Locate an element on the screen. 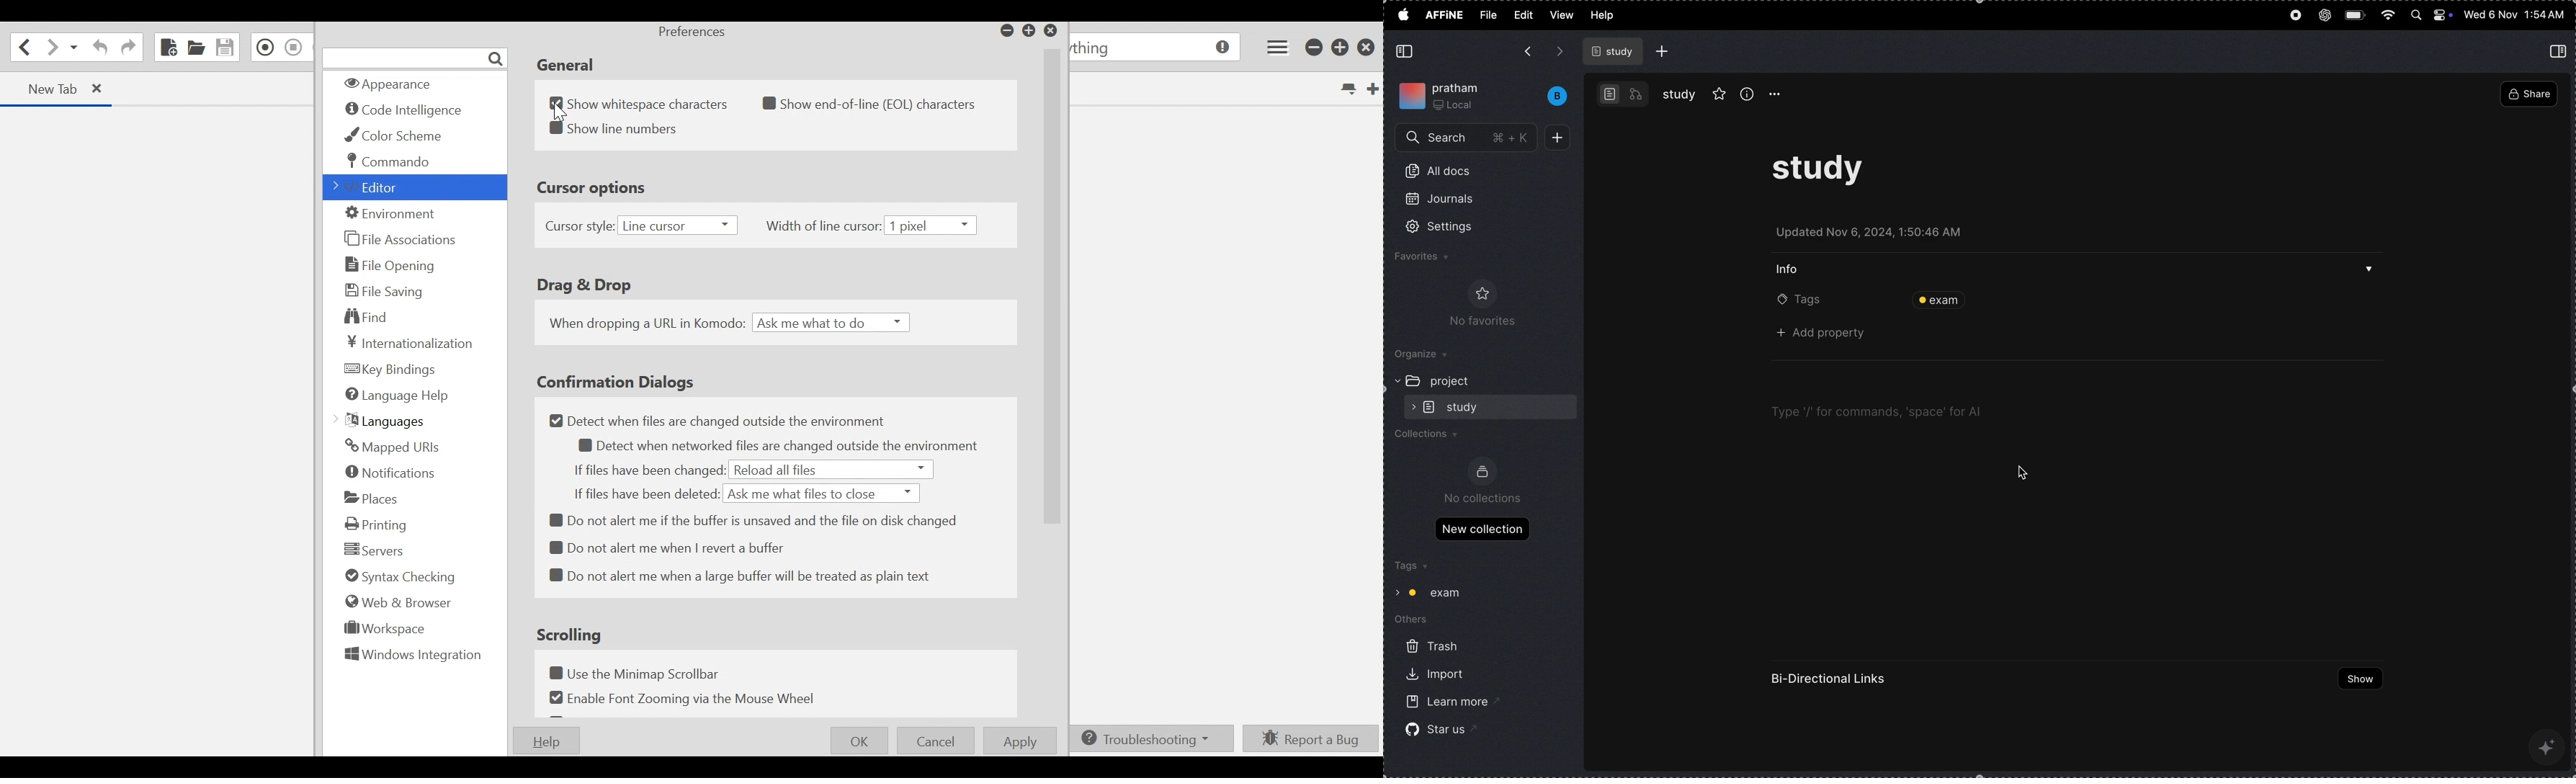 This screenshot has width=2576, height=784. no collections is located at coordinates (1484, 498).